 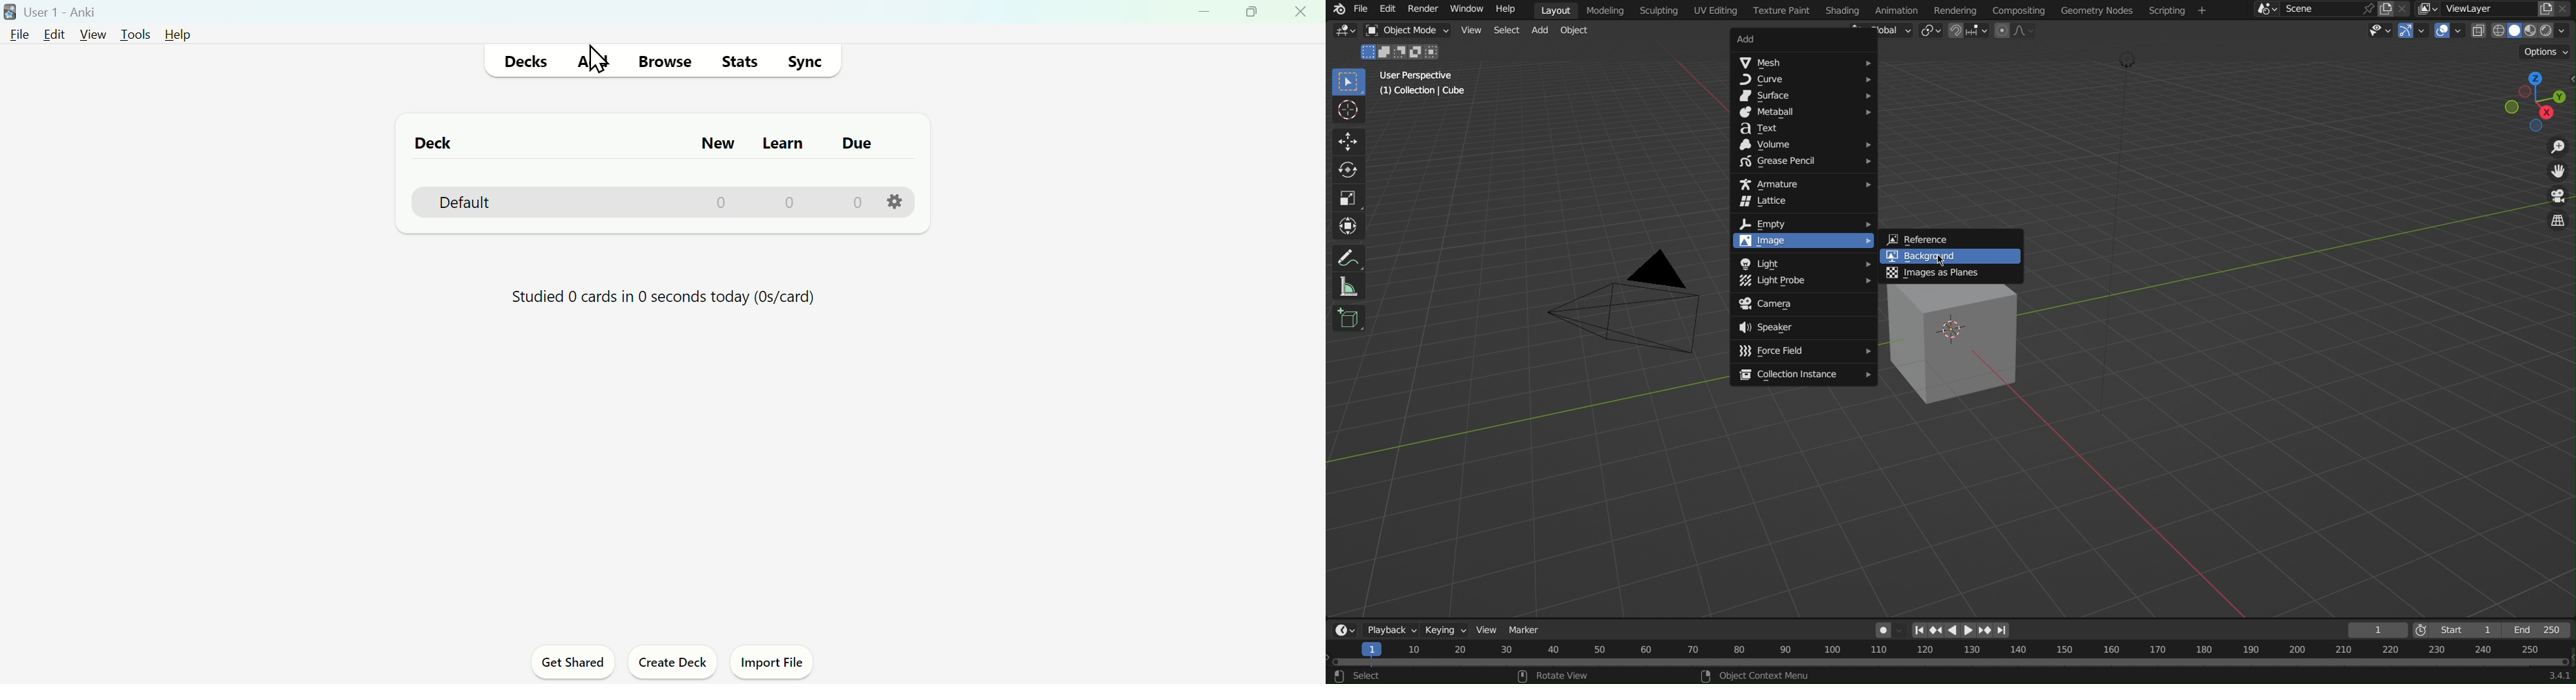 What do you see at coordinates (1887, 630) in the screenshot?
I see `Auto Keying` at bounding box center [1887, 630].